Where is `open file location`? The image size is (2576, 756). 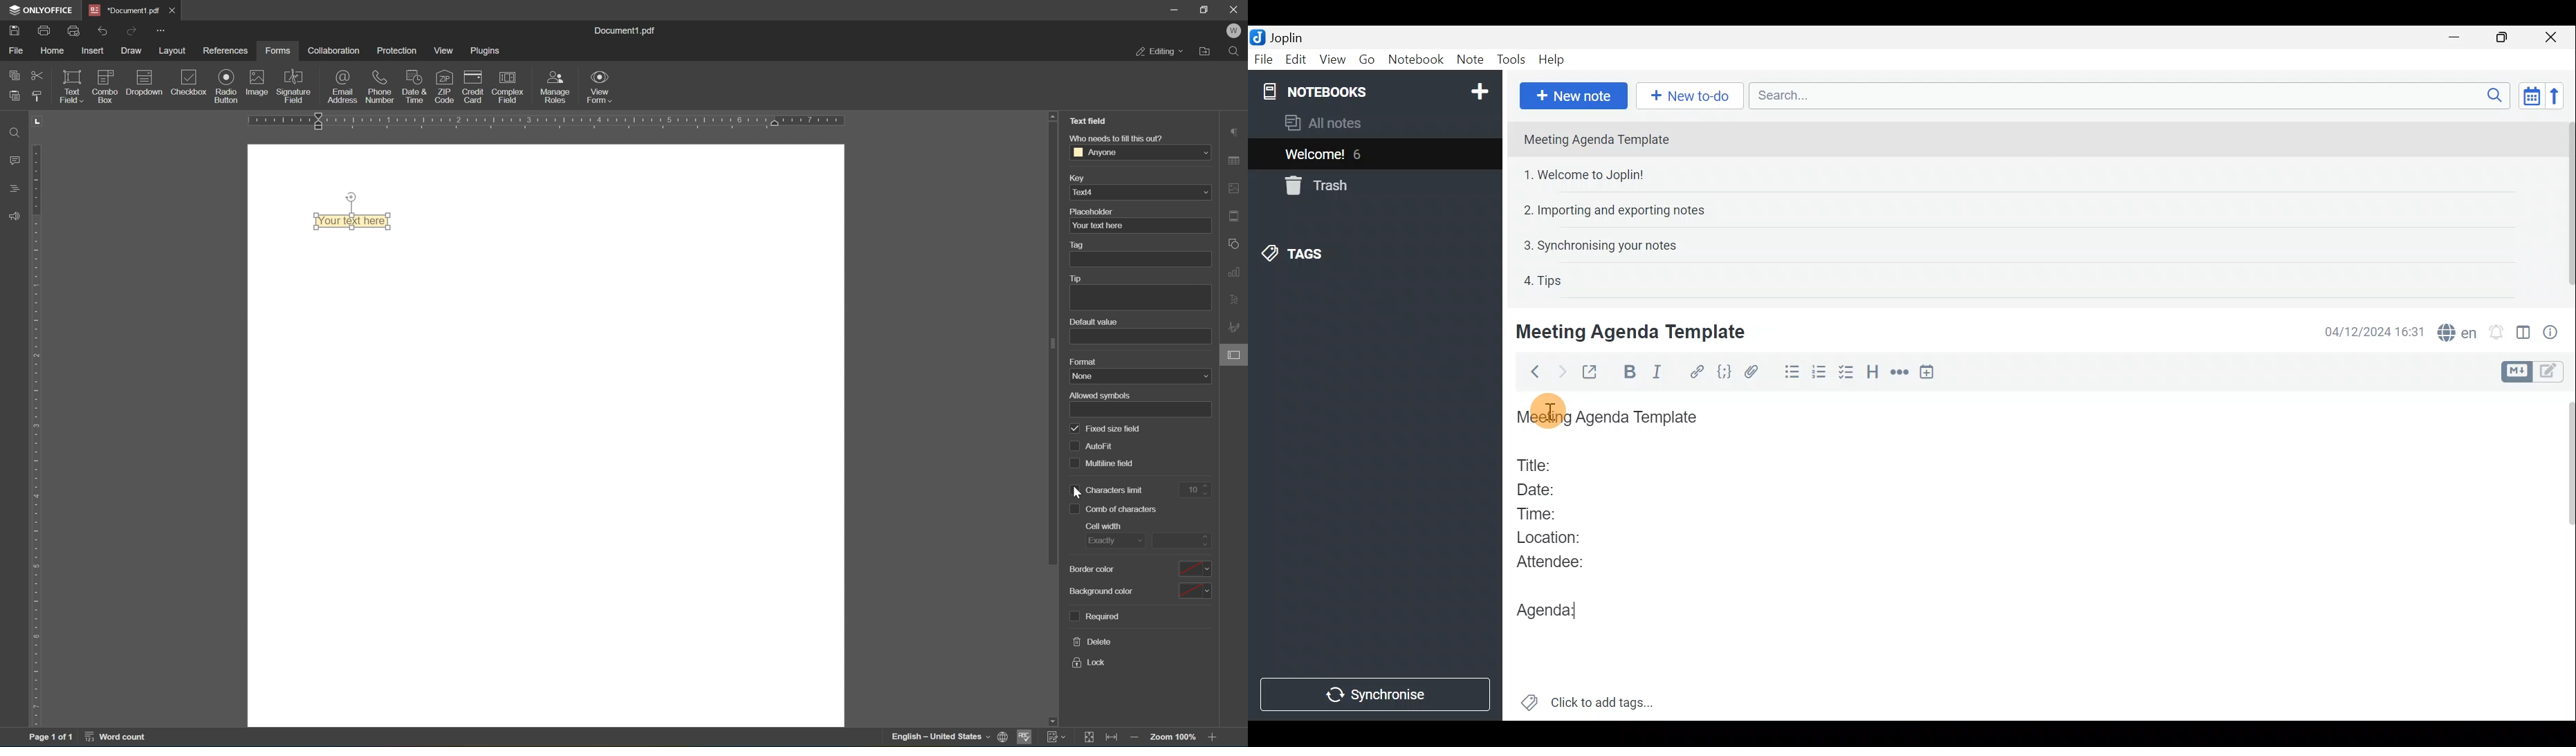 open file location is located at coordinates (1206, 52).